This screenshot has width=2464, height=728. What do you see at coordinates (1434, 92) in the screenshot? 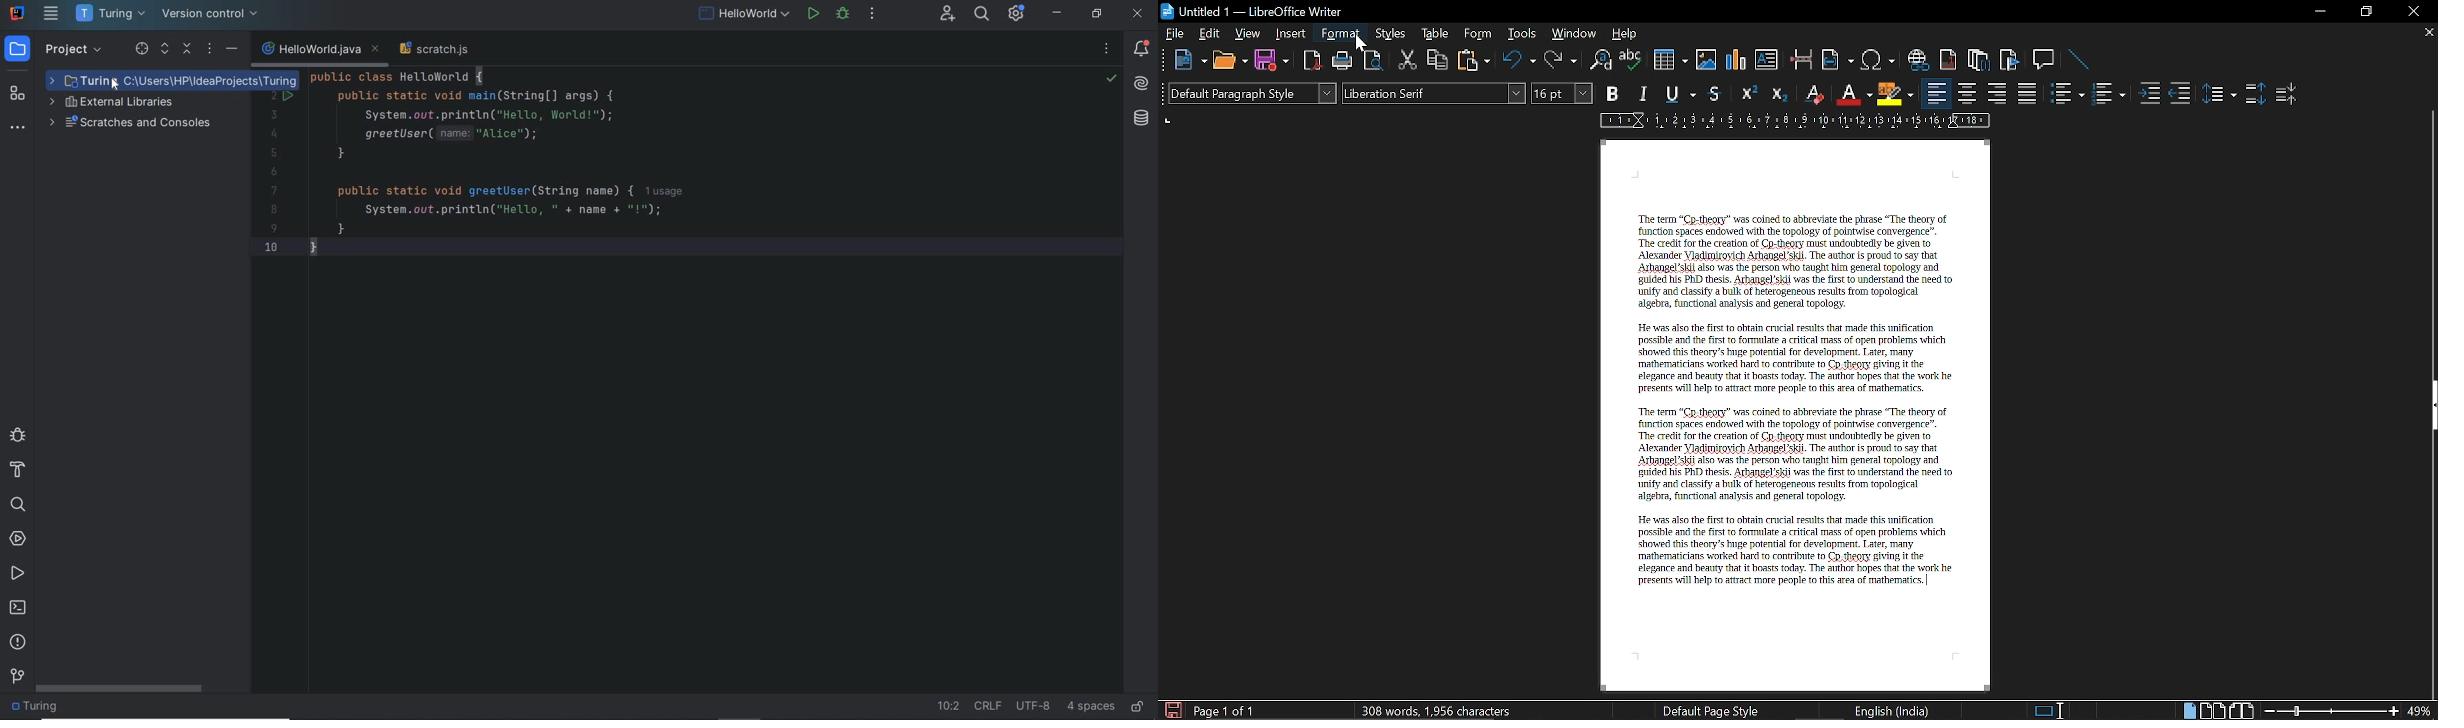
I see `Text style` at bounding box center [1434, 92].